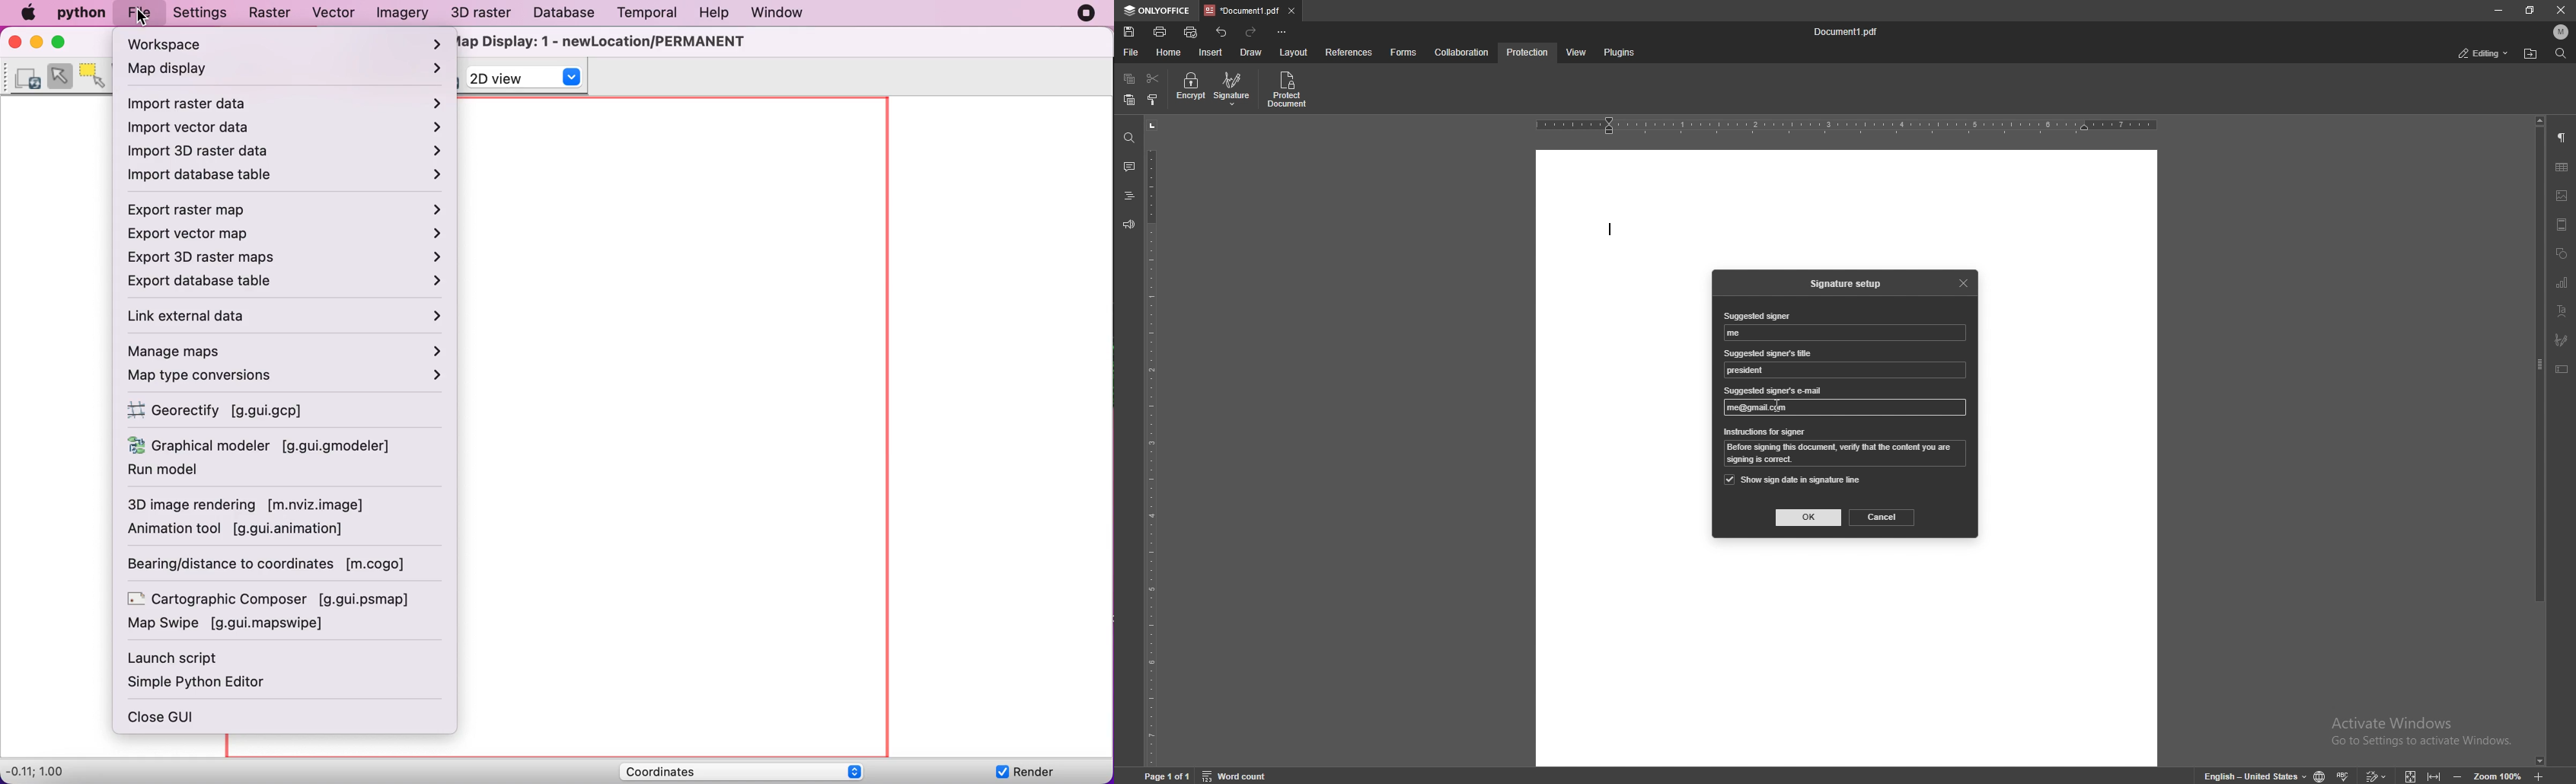  I want to click on encrypt, so click(1190, 88).